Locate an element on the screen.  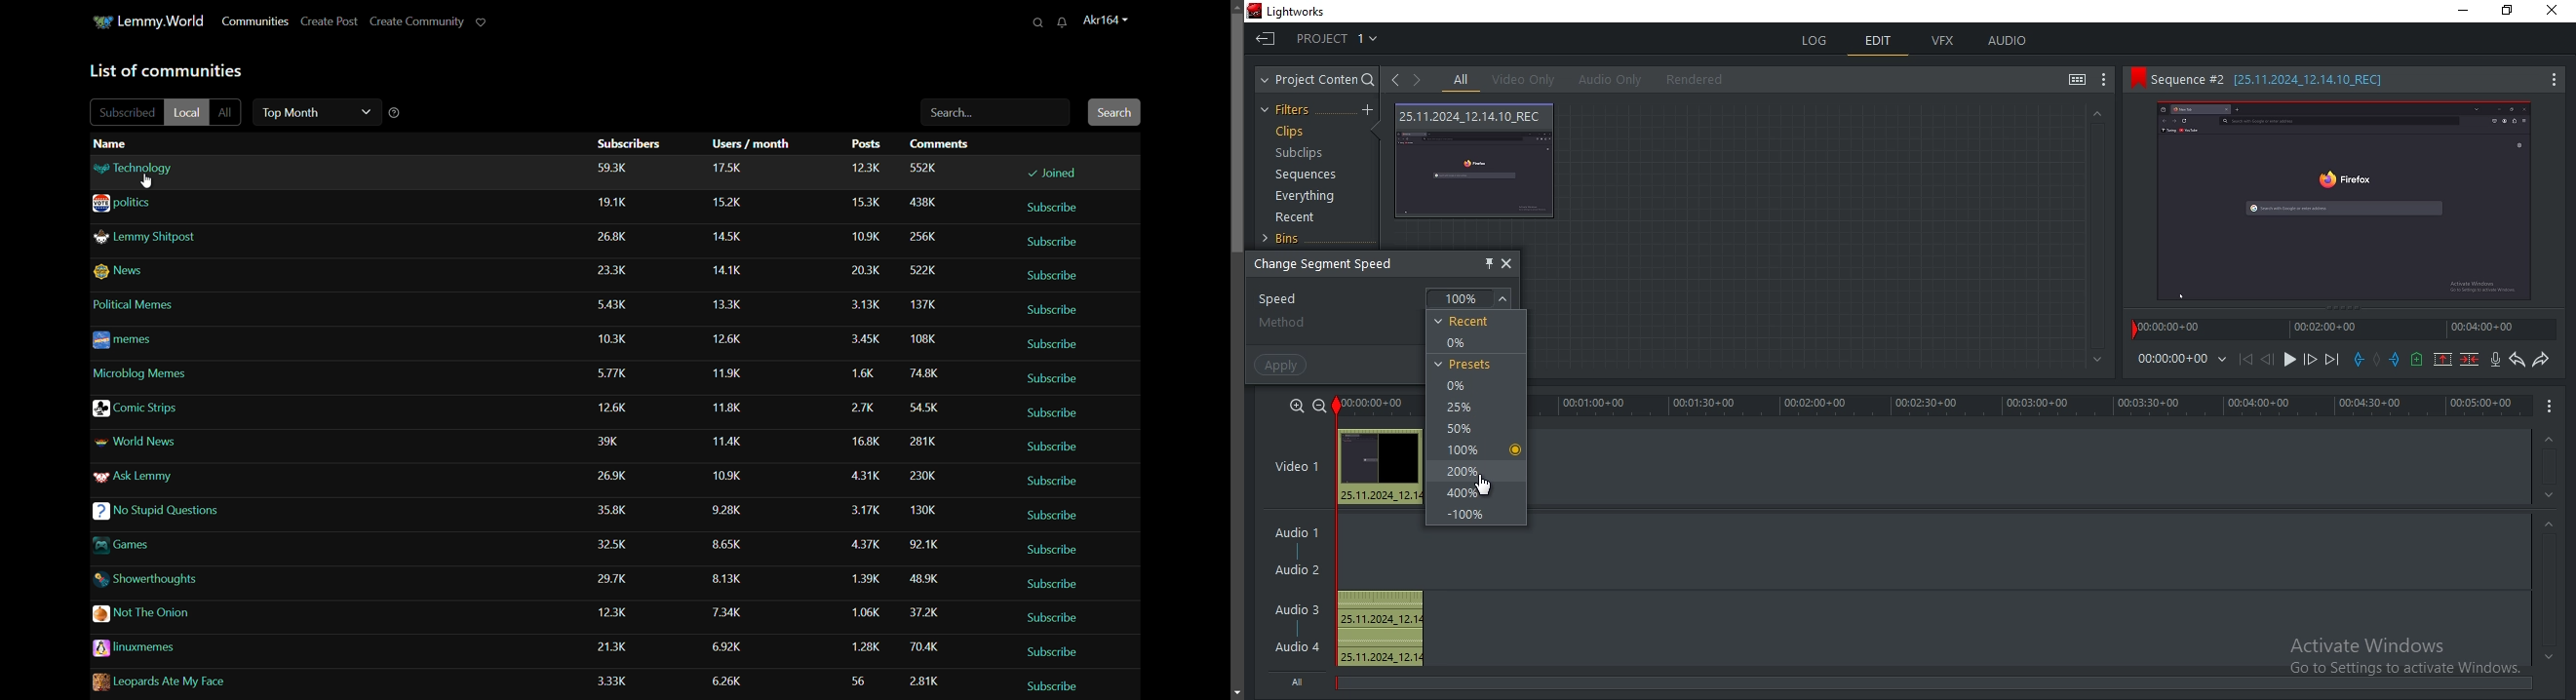
redo is located at coordinates (2541, 361).